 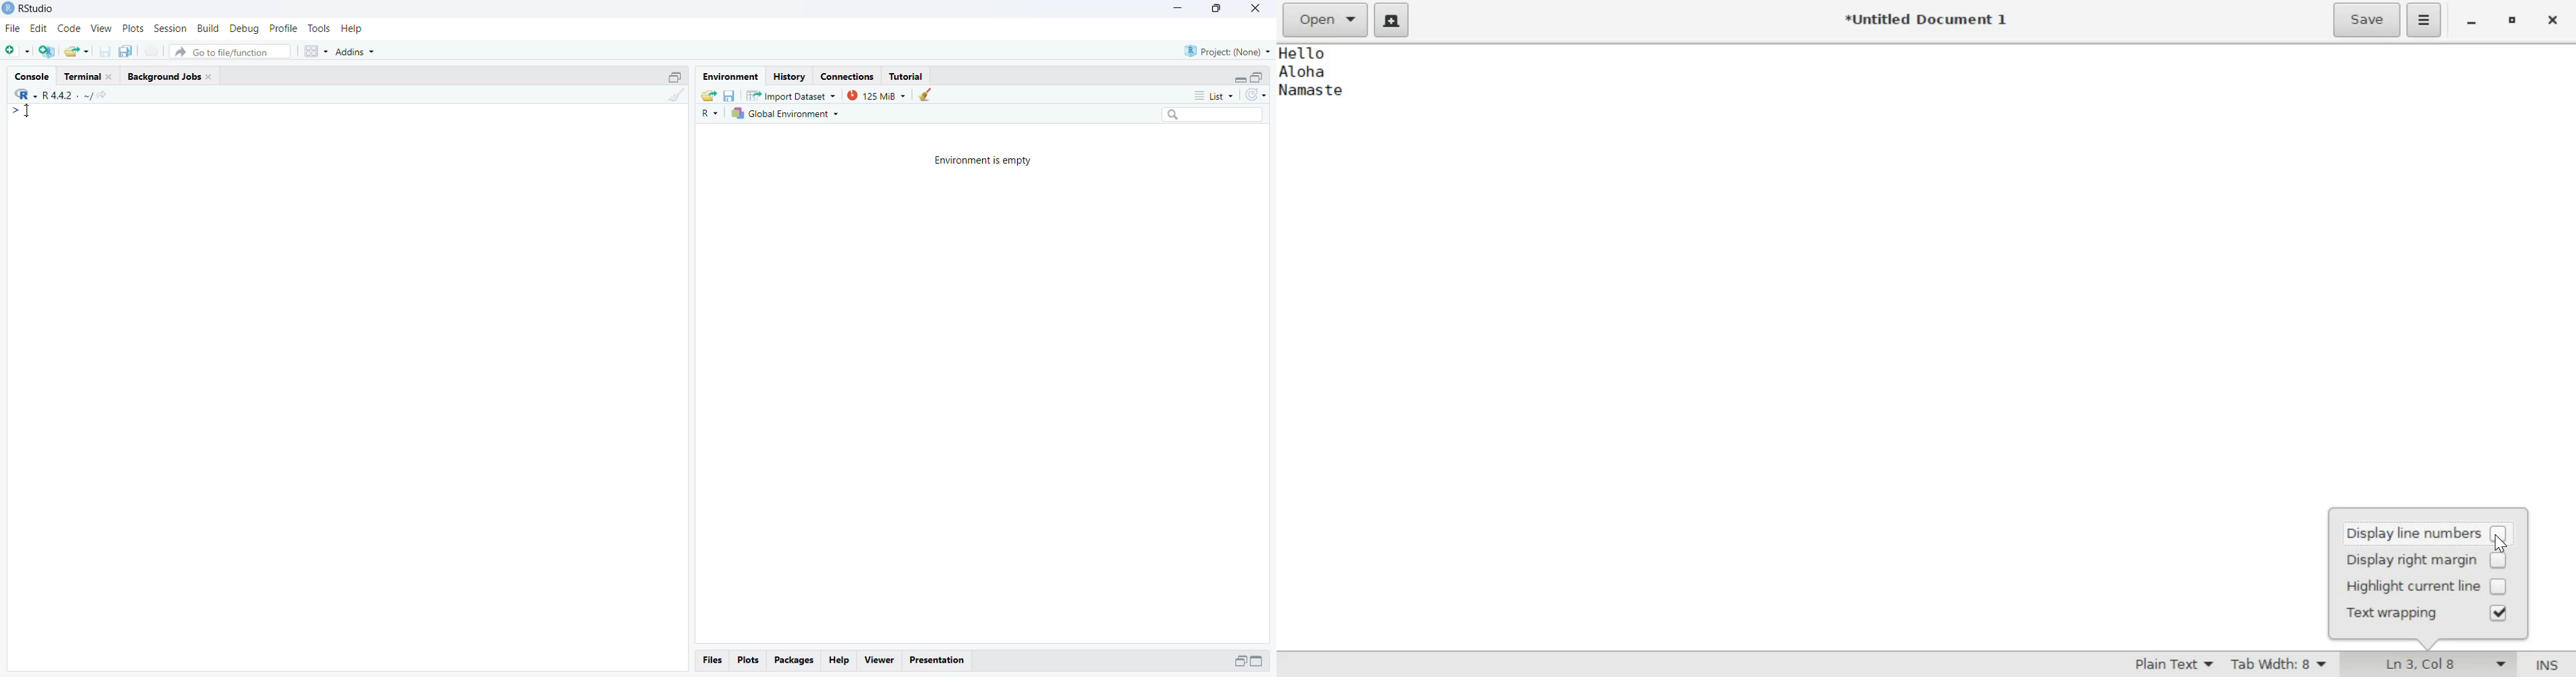 I want to click on print, so click(x=152, y=51).